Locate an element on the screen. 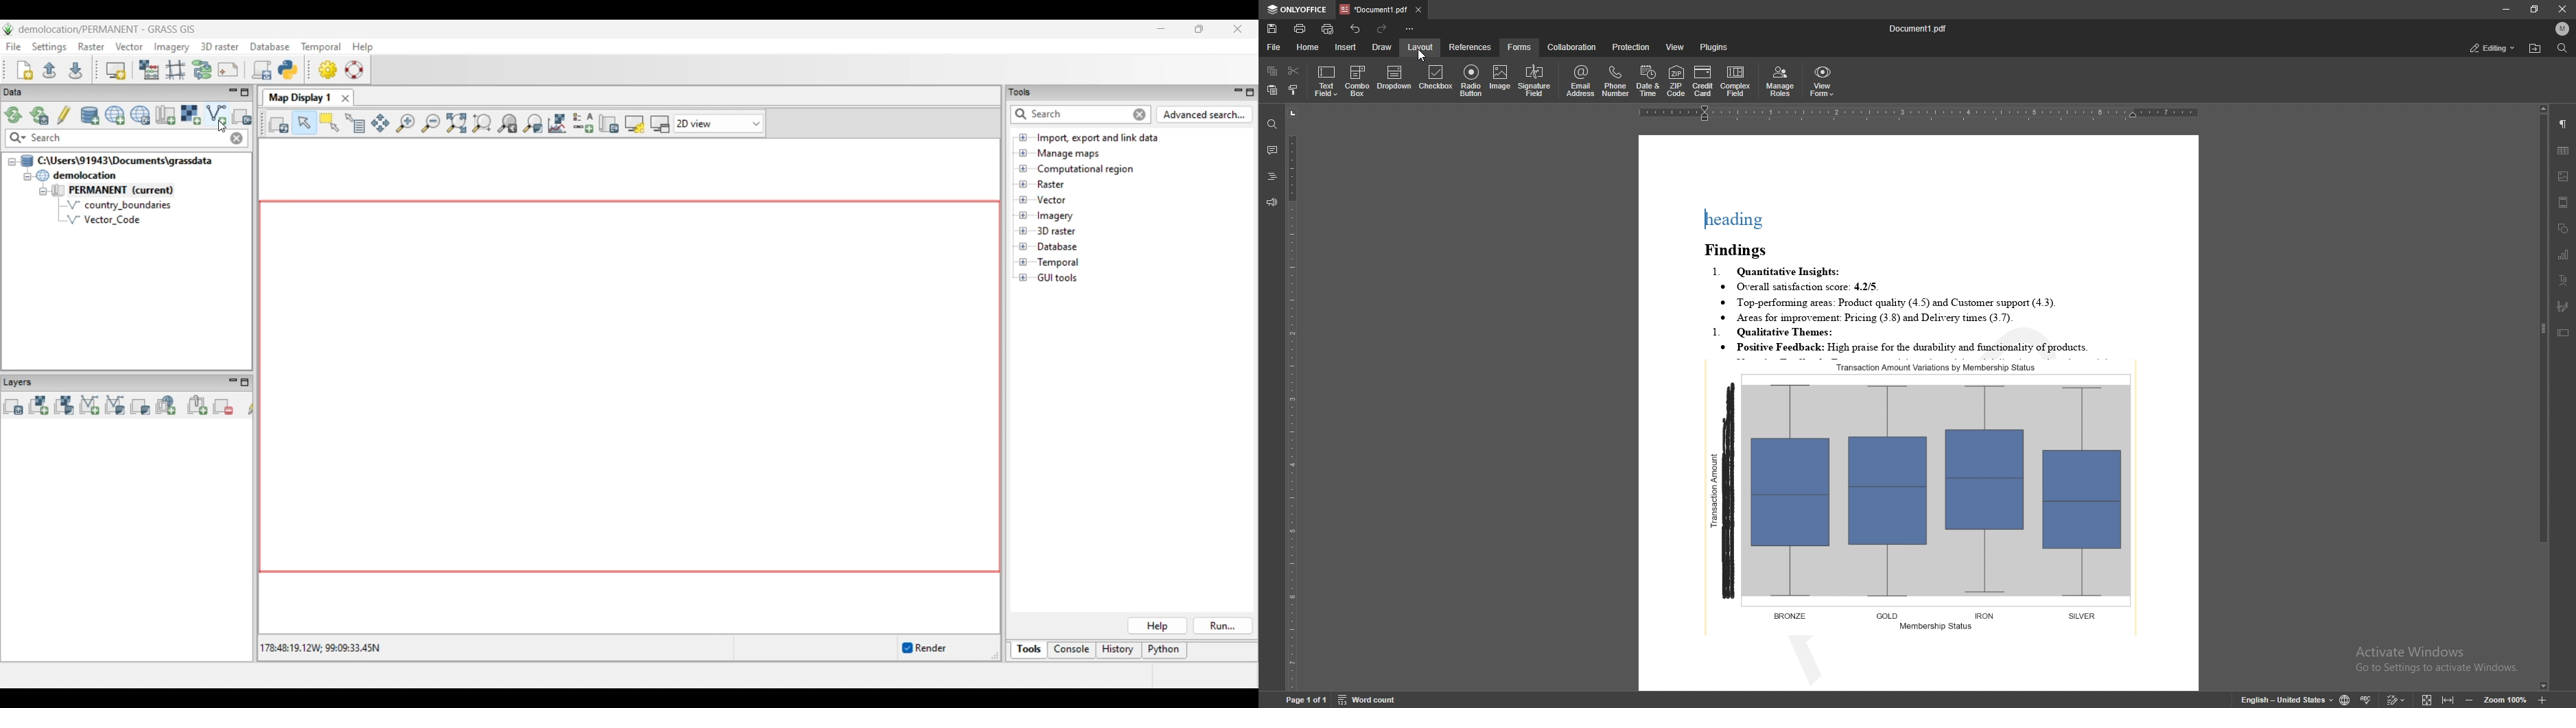 This screenshot has height=728, width=2576. forms is located at coordinates (1519, 47).